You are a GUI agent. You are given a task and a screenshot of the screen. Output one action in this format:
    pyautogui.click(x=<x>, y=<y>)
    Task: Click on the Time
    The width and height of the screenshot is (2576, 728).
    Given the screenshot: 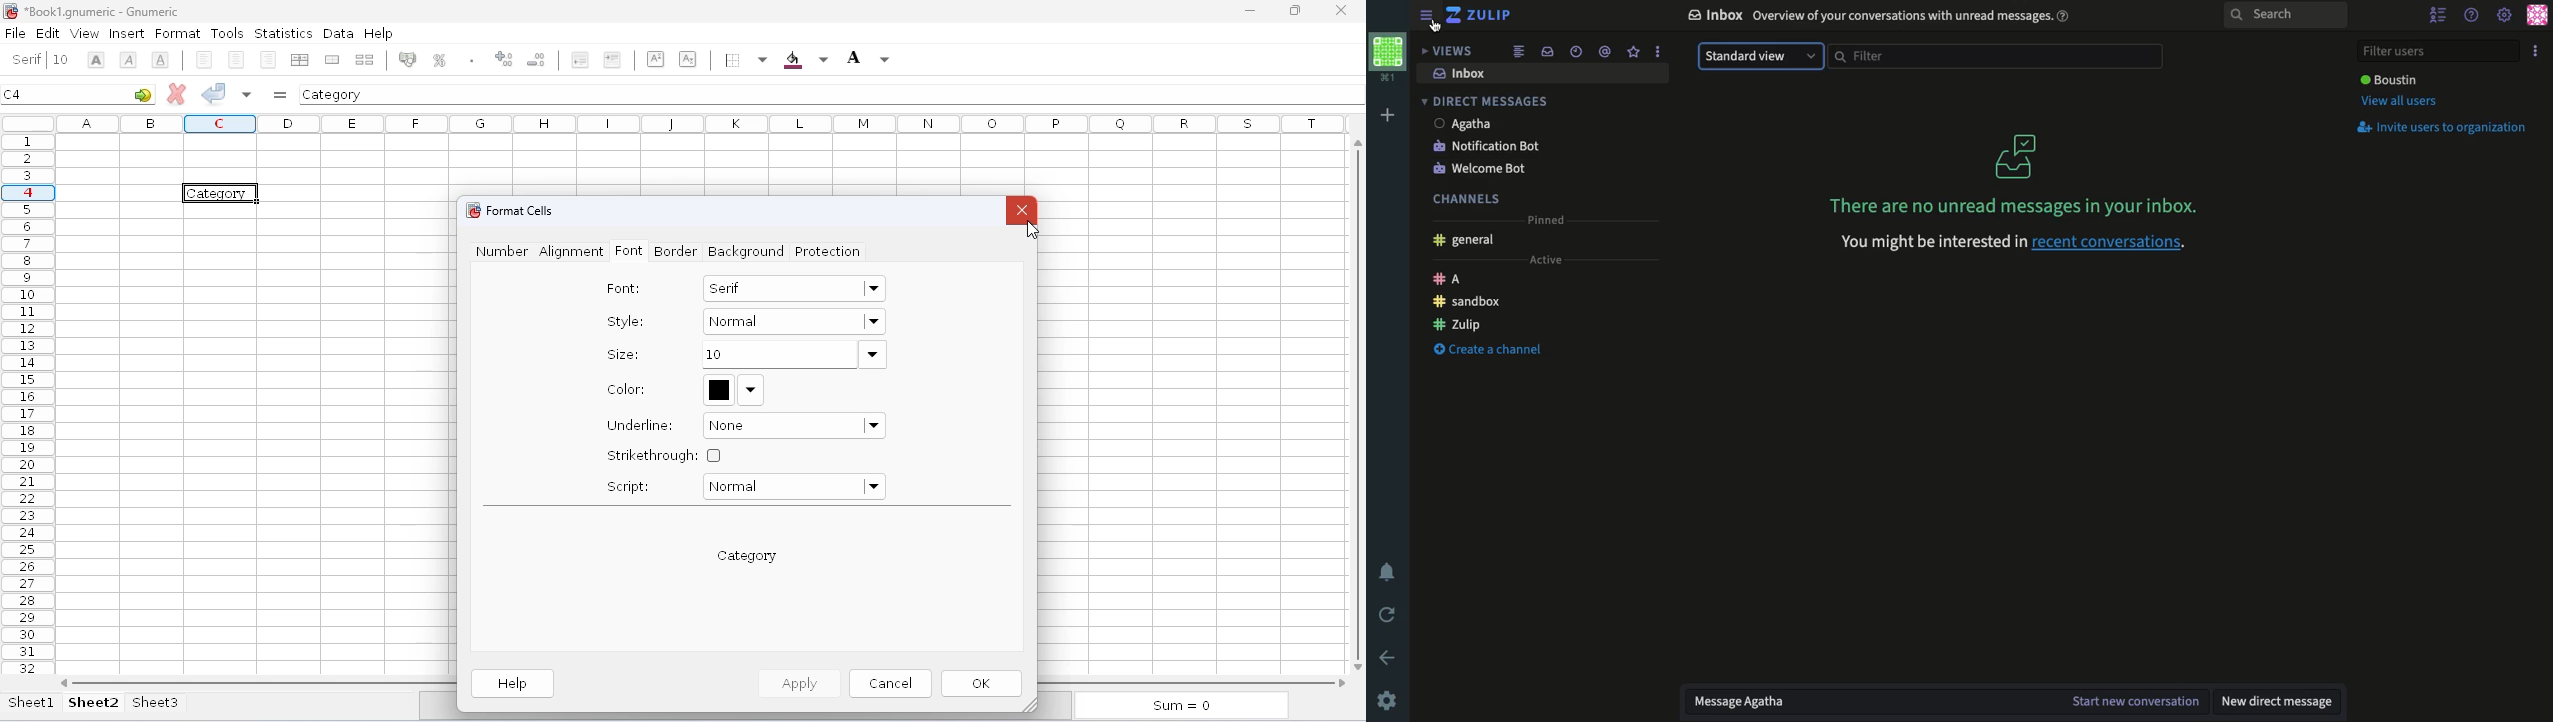 What is the action you would take?
    pyautogui.click(x=1577, y=51)
    